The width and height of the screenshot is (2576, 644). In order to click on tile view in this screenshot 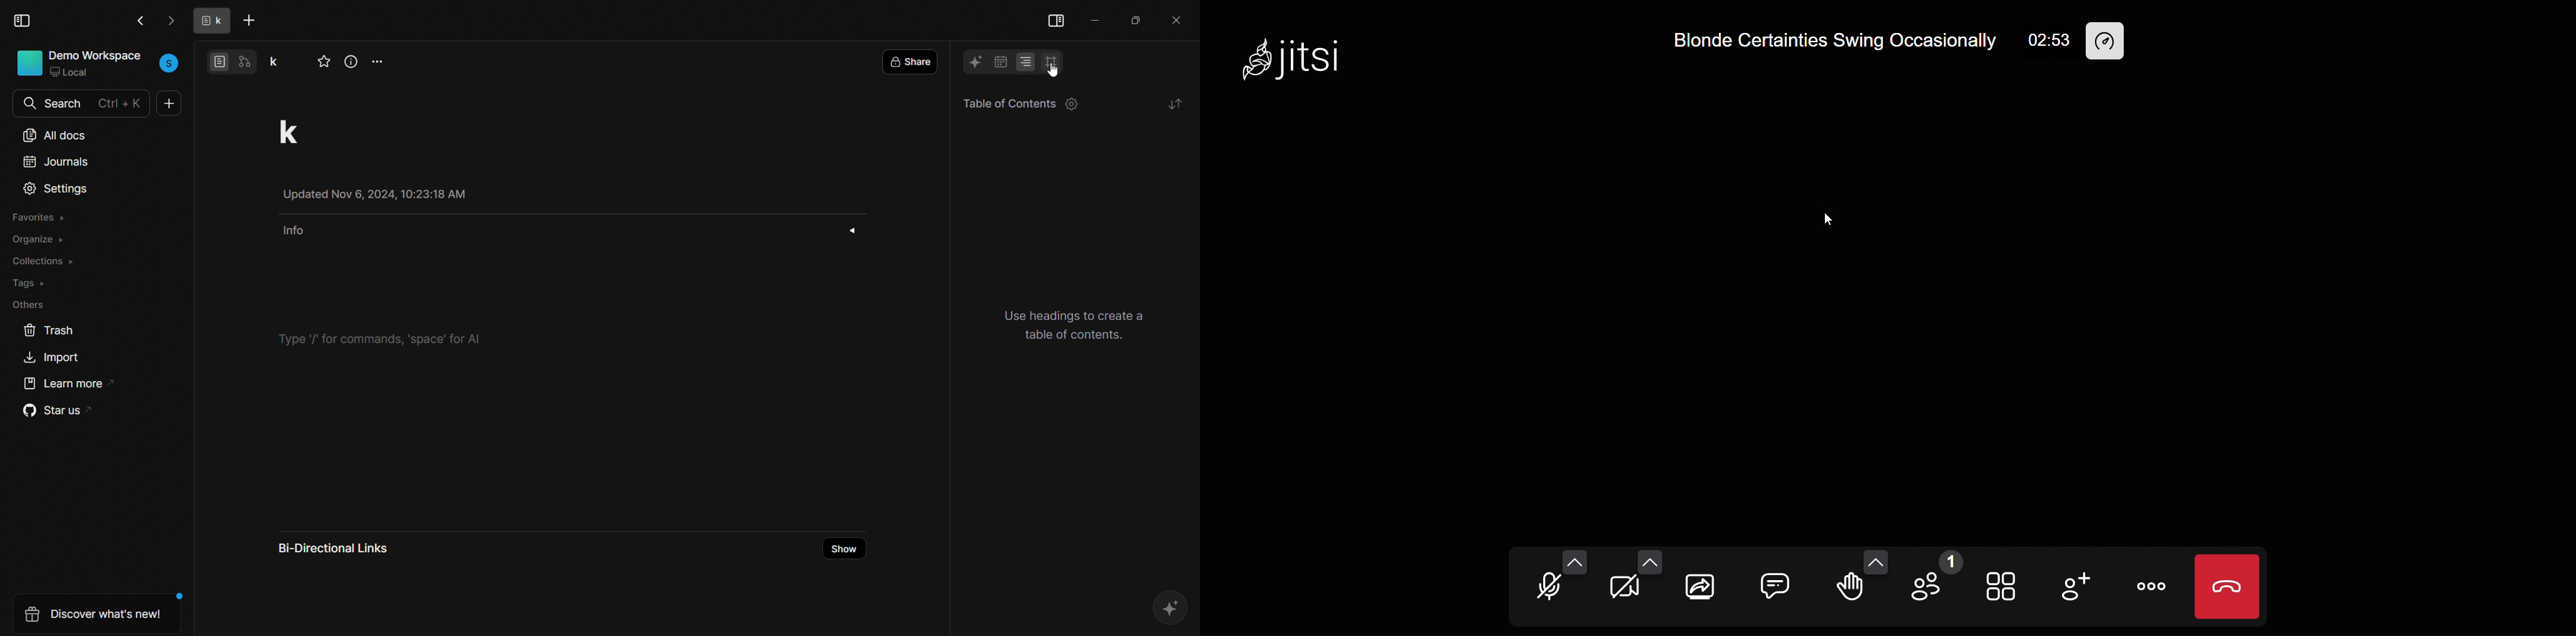, I will do `click(2000, 585)`.